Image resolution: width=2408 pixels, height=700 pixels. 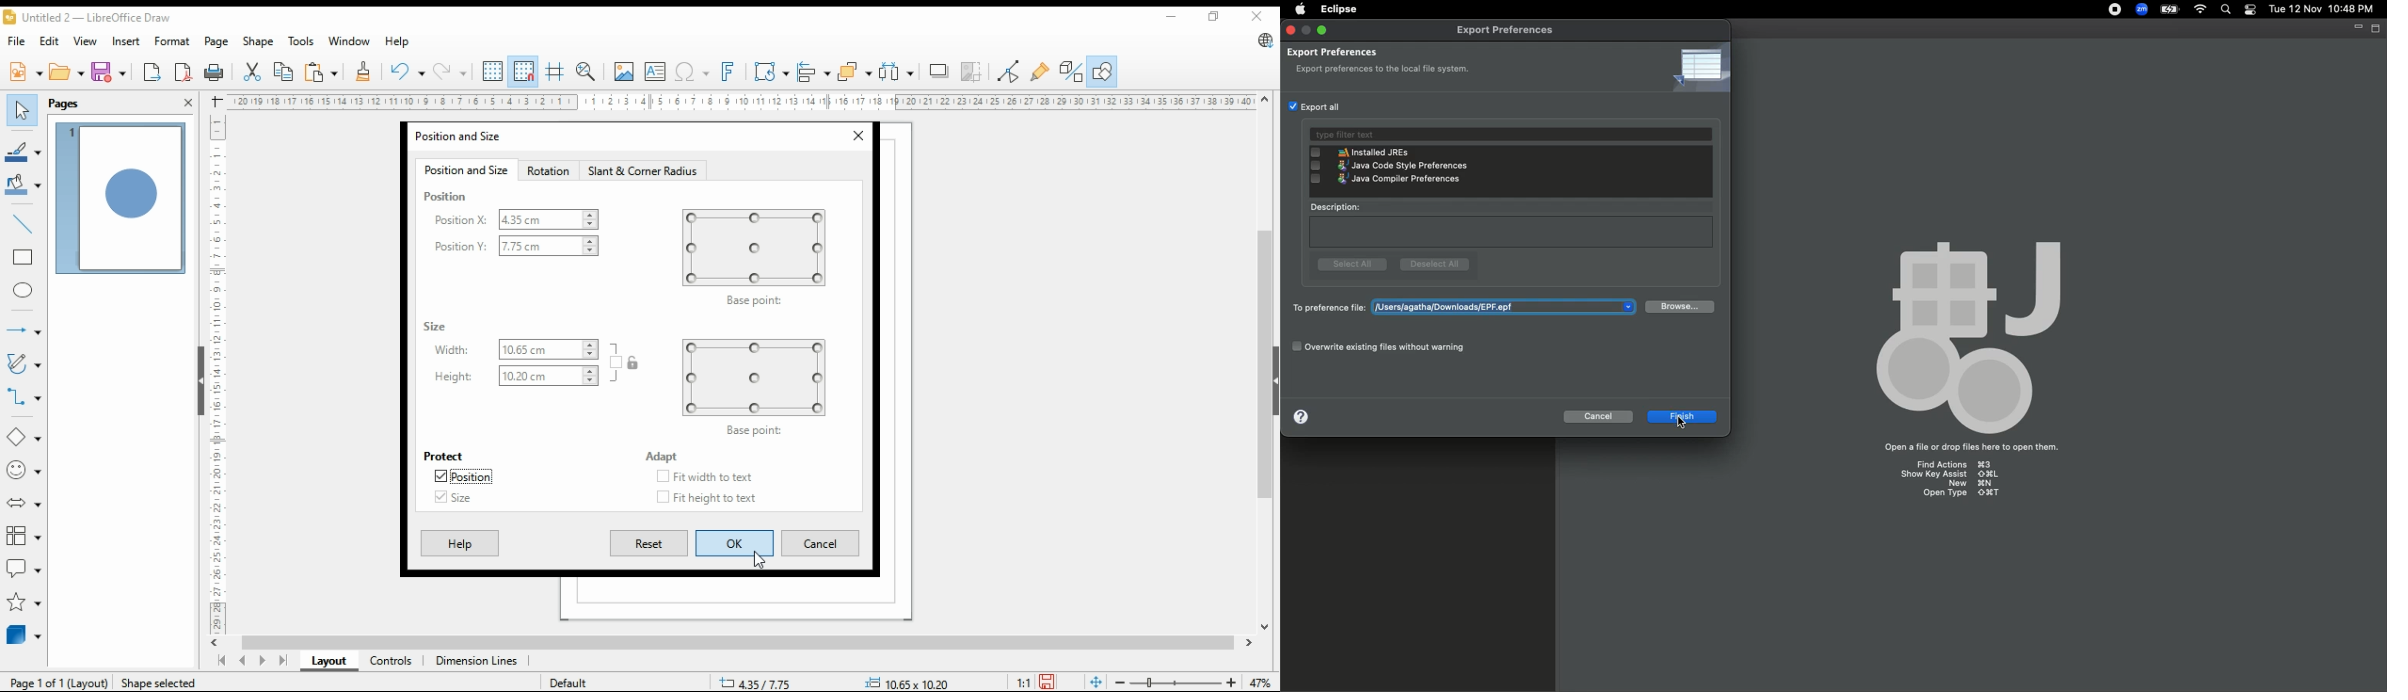 I want to click on help, so click(x=400, y=42).